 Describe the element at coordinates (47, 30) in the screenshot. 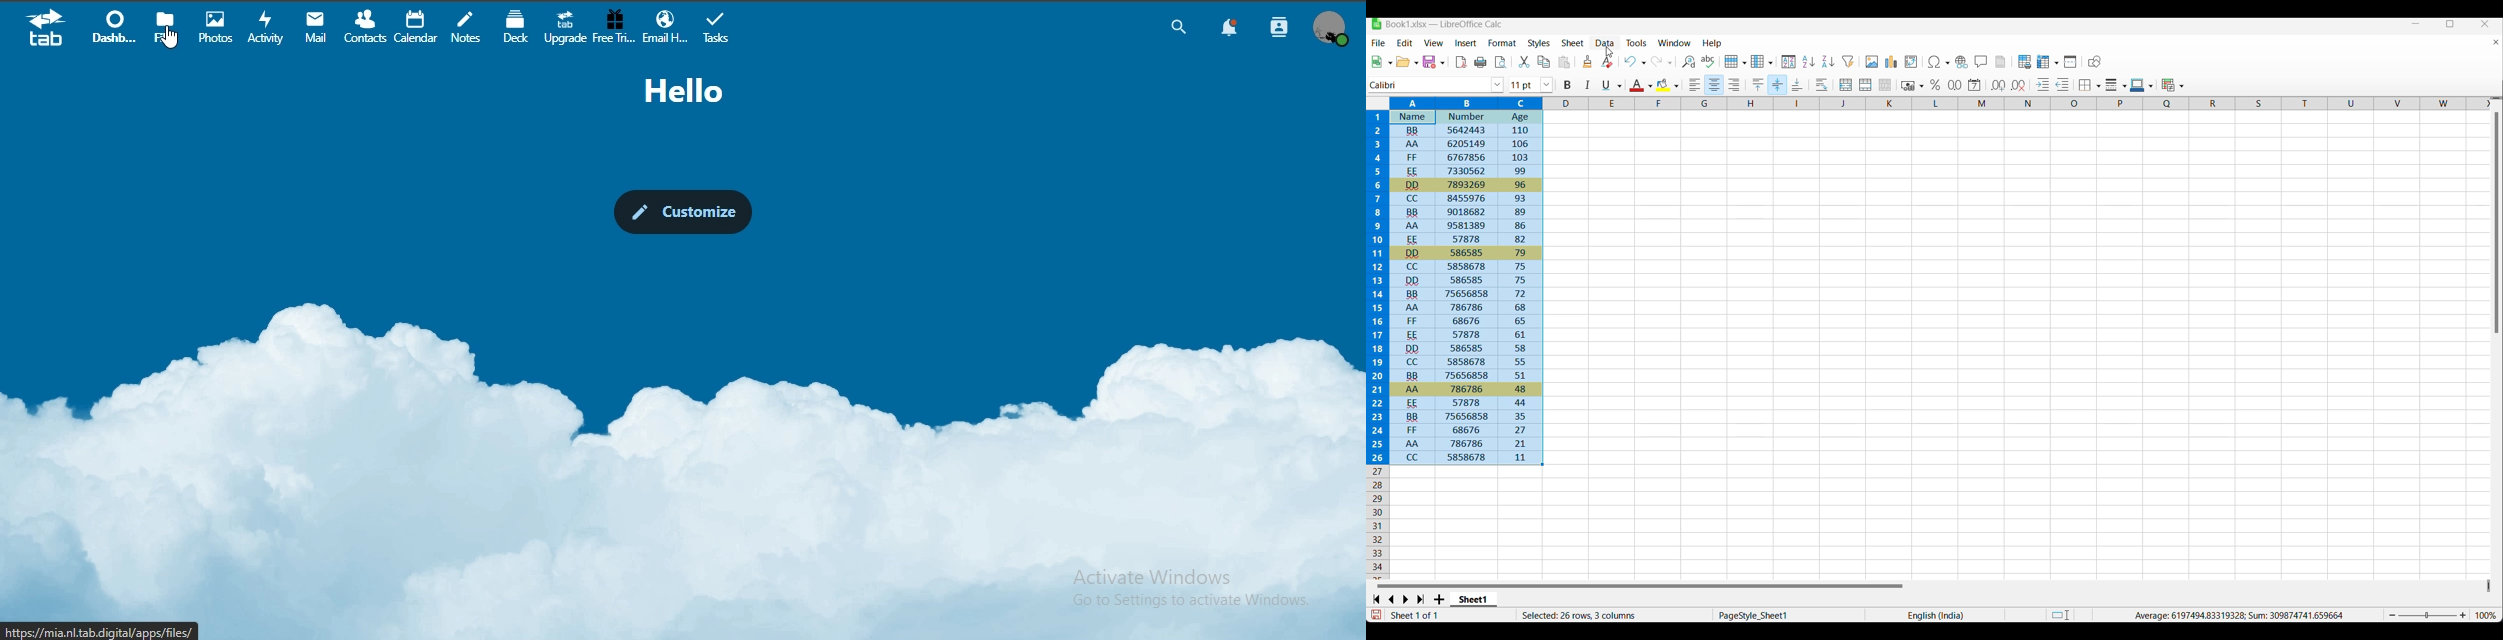

I see `tab` at that location.